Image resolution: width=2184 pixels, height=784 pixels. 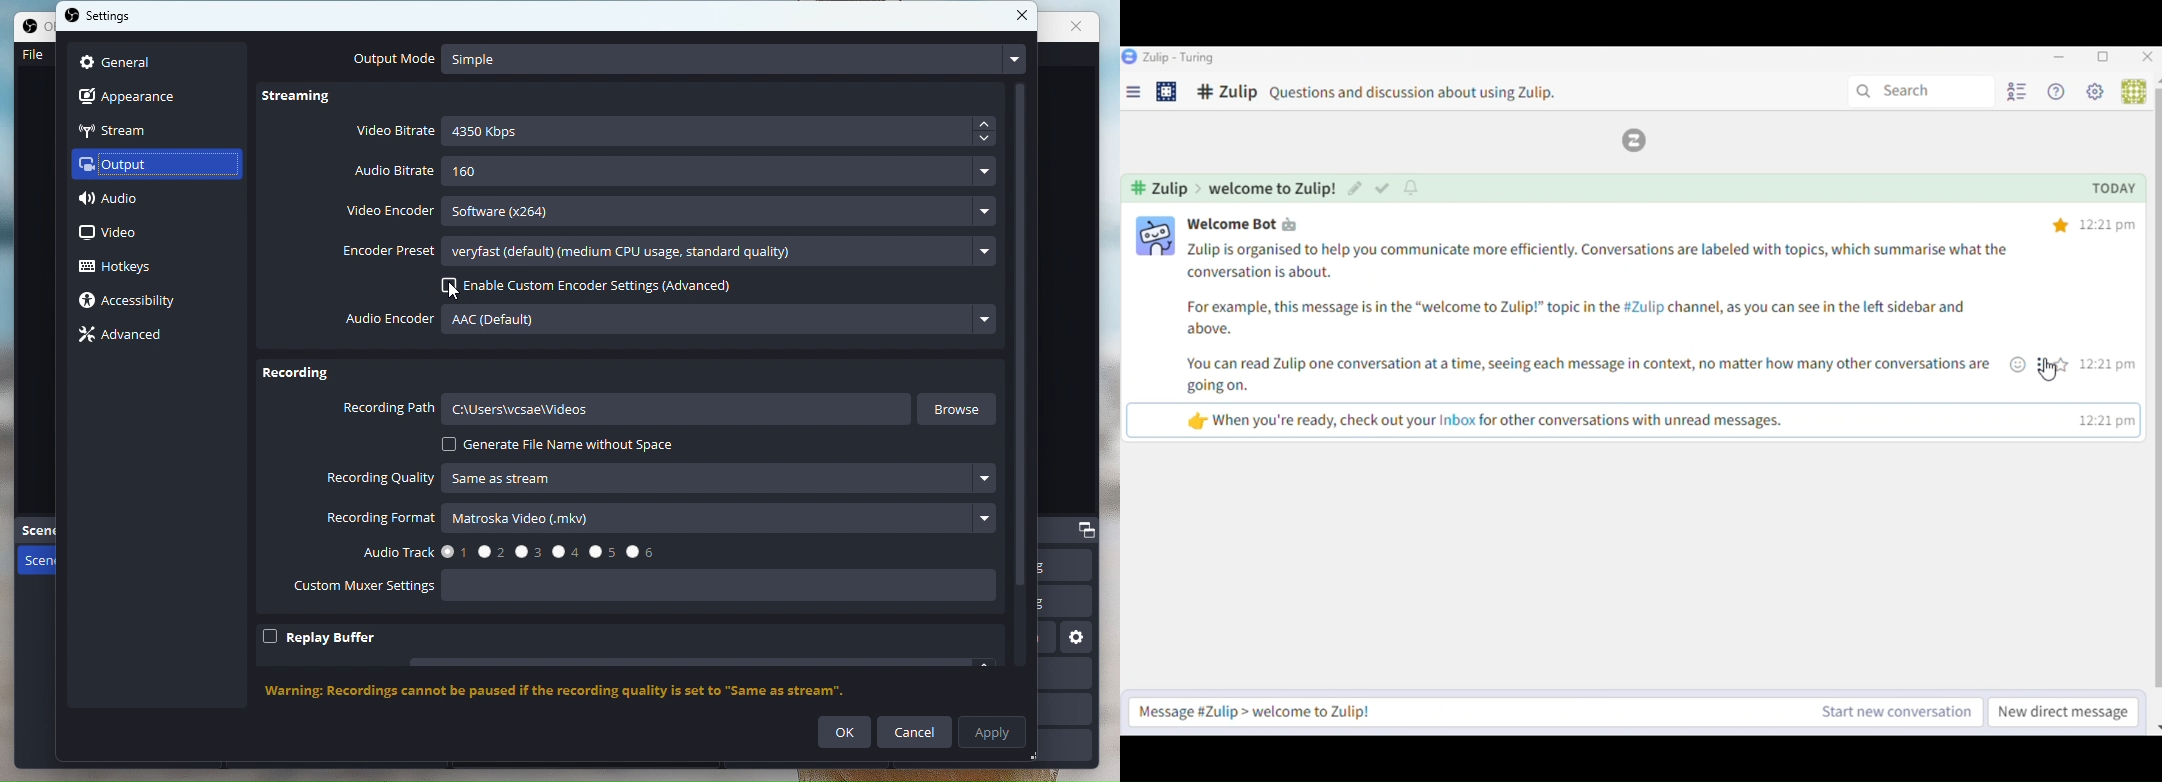 I want to click on Message Zulip Start New Conversation, so click(x=1556, y=712).